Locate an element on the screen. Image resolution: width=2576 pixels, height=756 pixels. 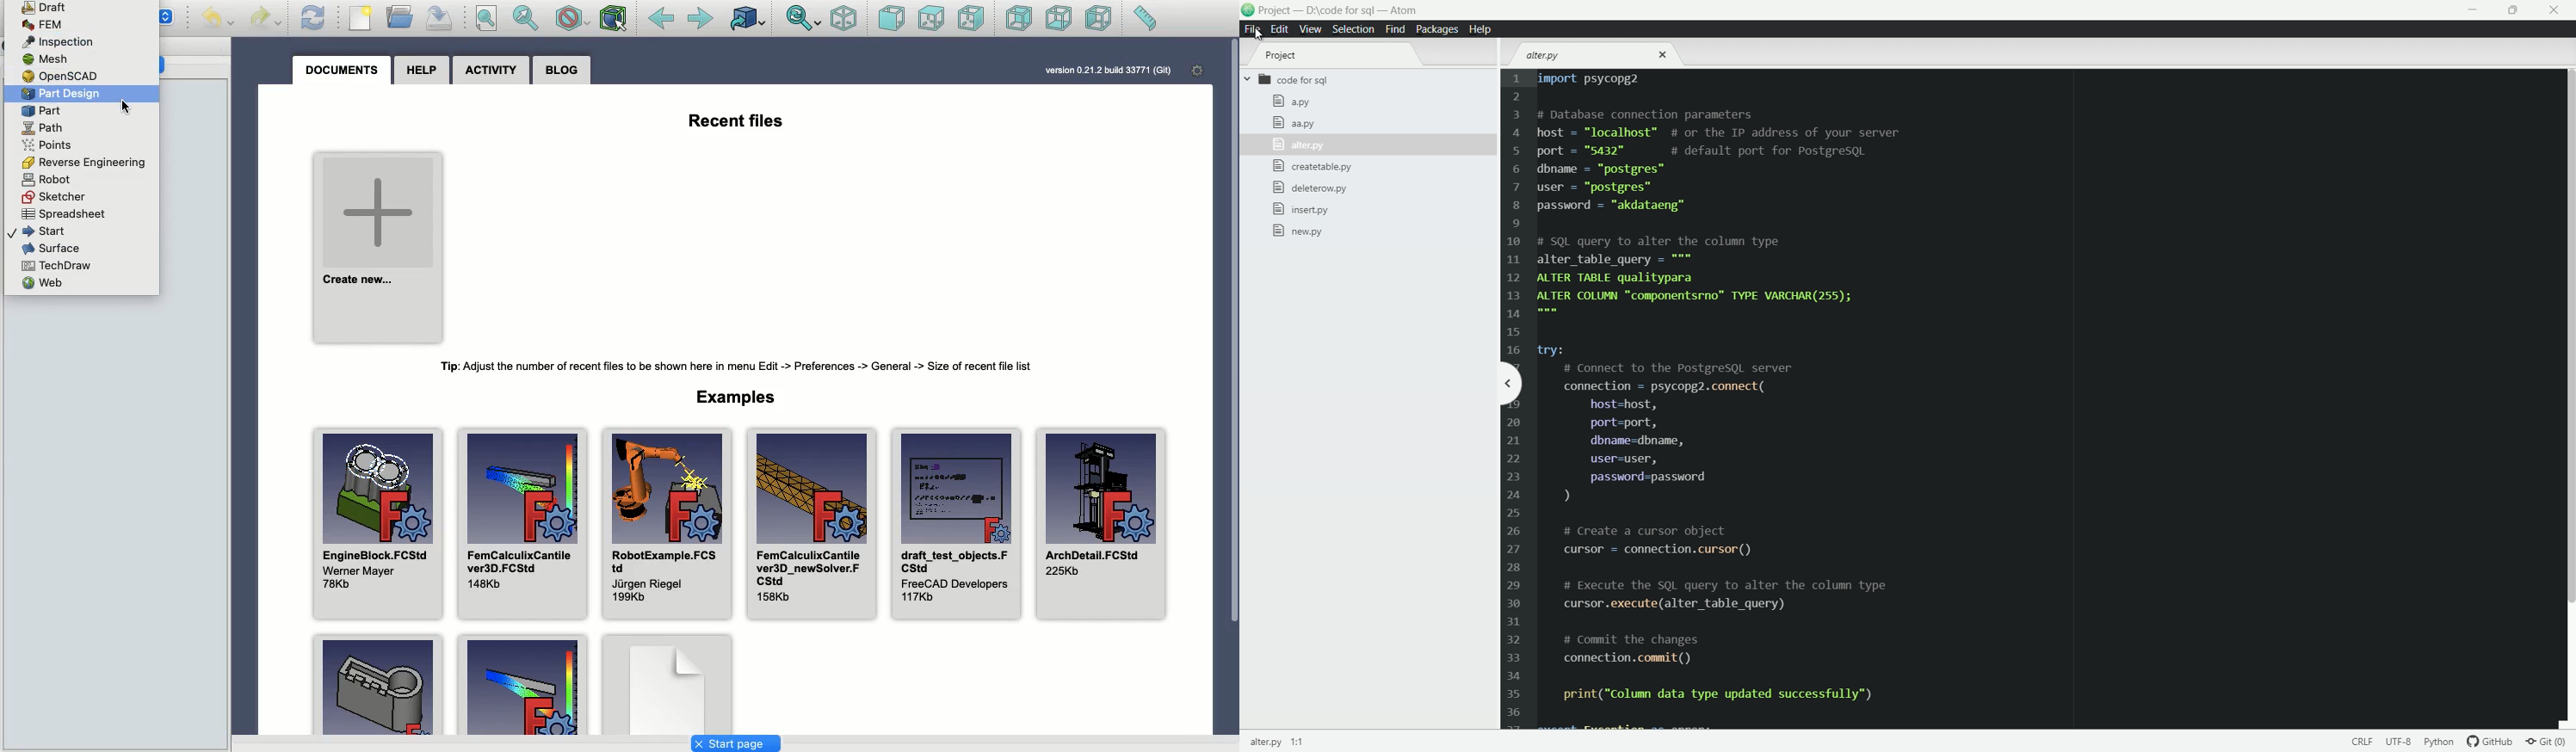
Part design is located at coordinates (65, 94).